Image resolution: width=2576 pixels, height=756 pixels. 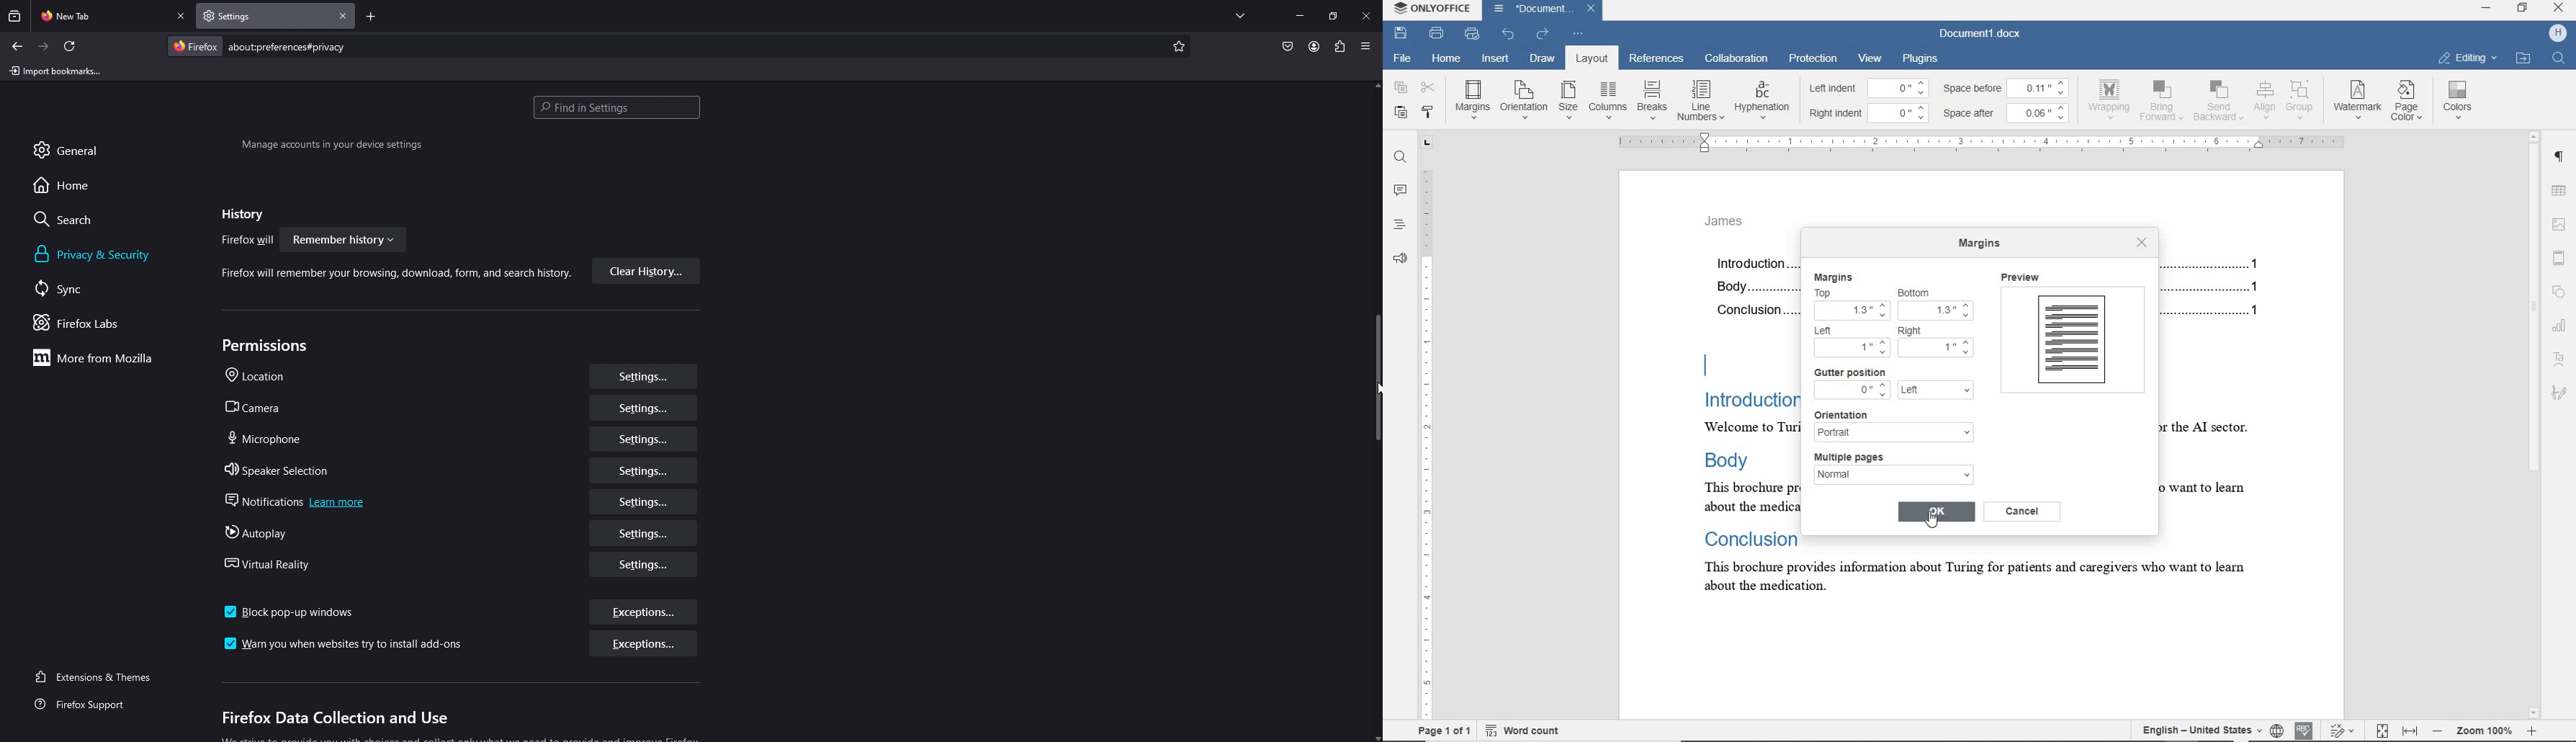 I want to click on 1, so click(x=1852, y=348).